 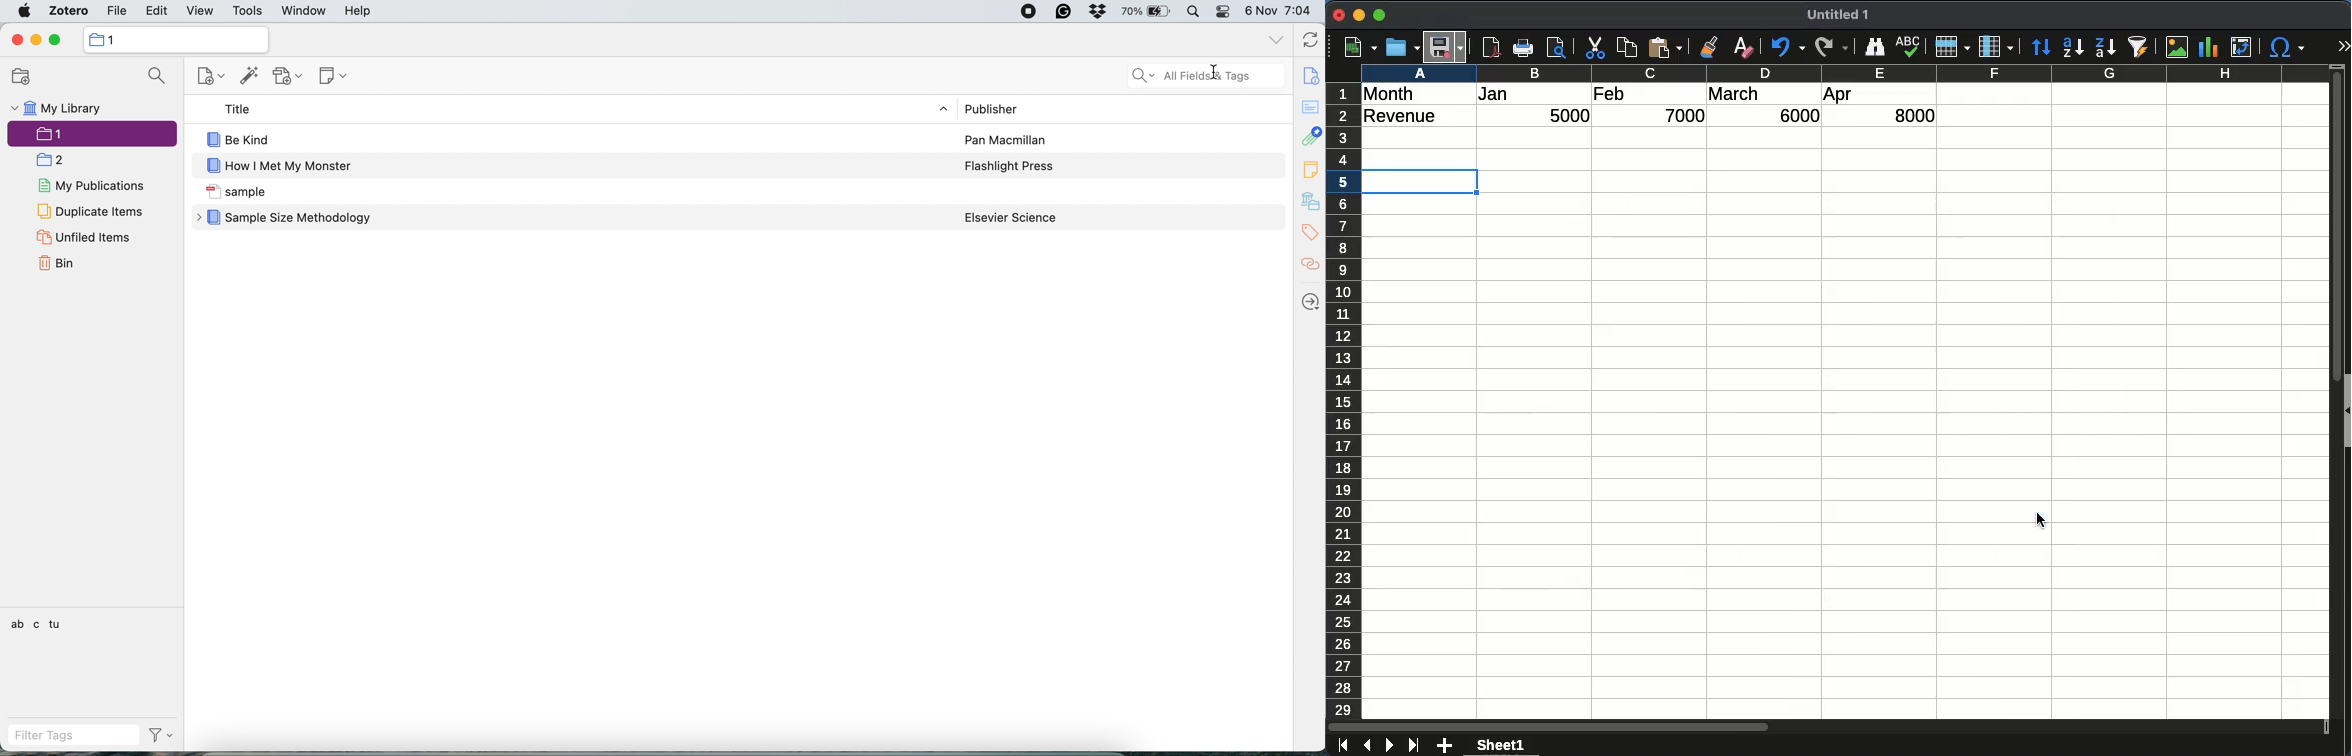 I want to click on 5000, so click(x=1572, y=117).